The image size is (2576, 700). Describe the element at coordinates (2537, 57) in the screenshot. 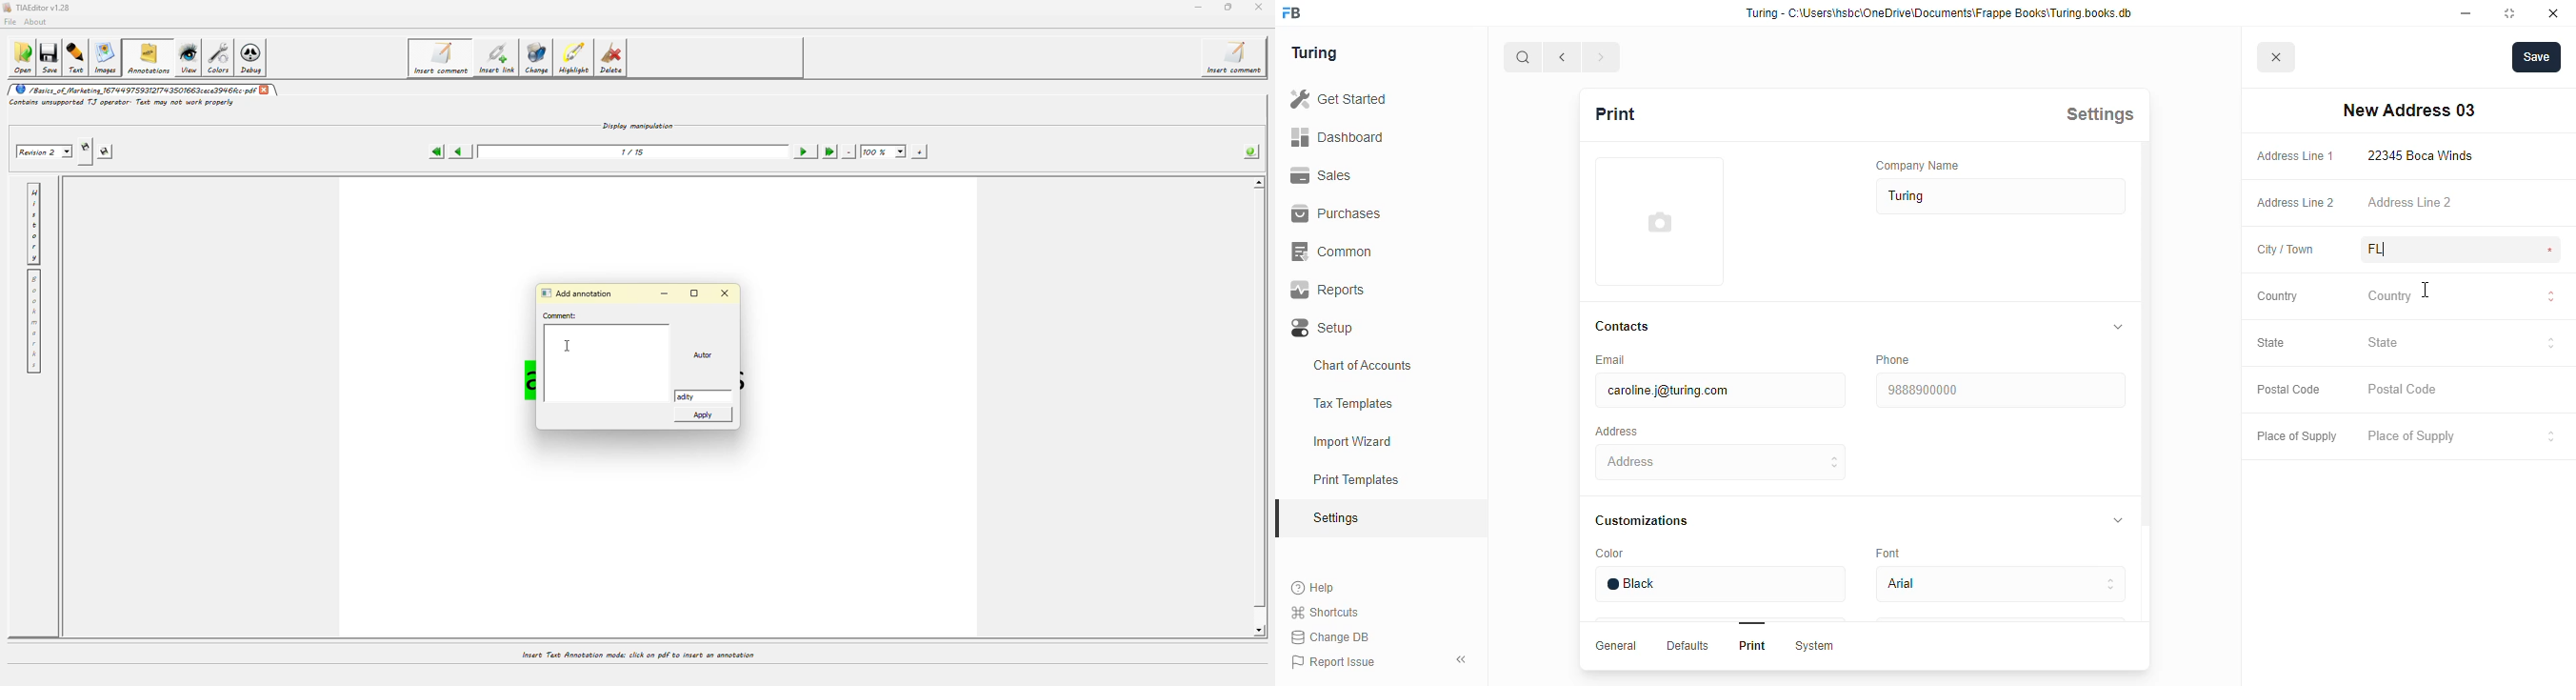

I see `save` at that location.